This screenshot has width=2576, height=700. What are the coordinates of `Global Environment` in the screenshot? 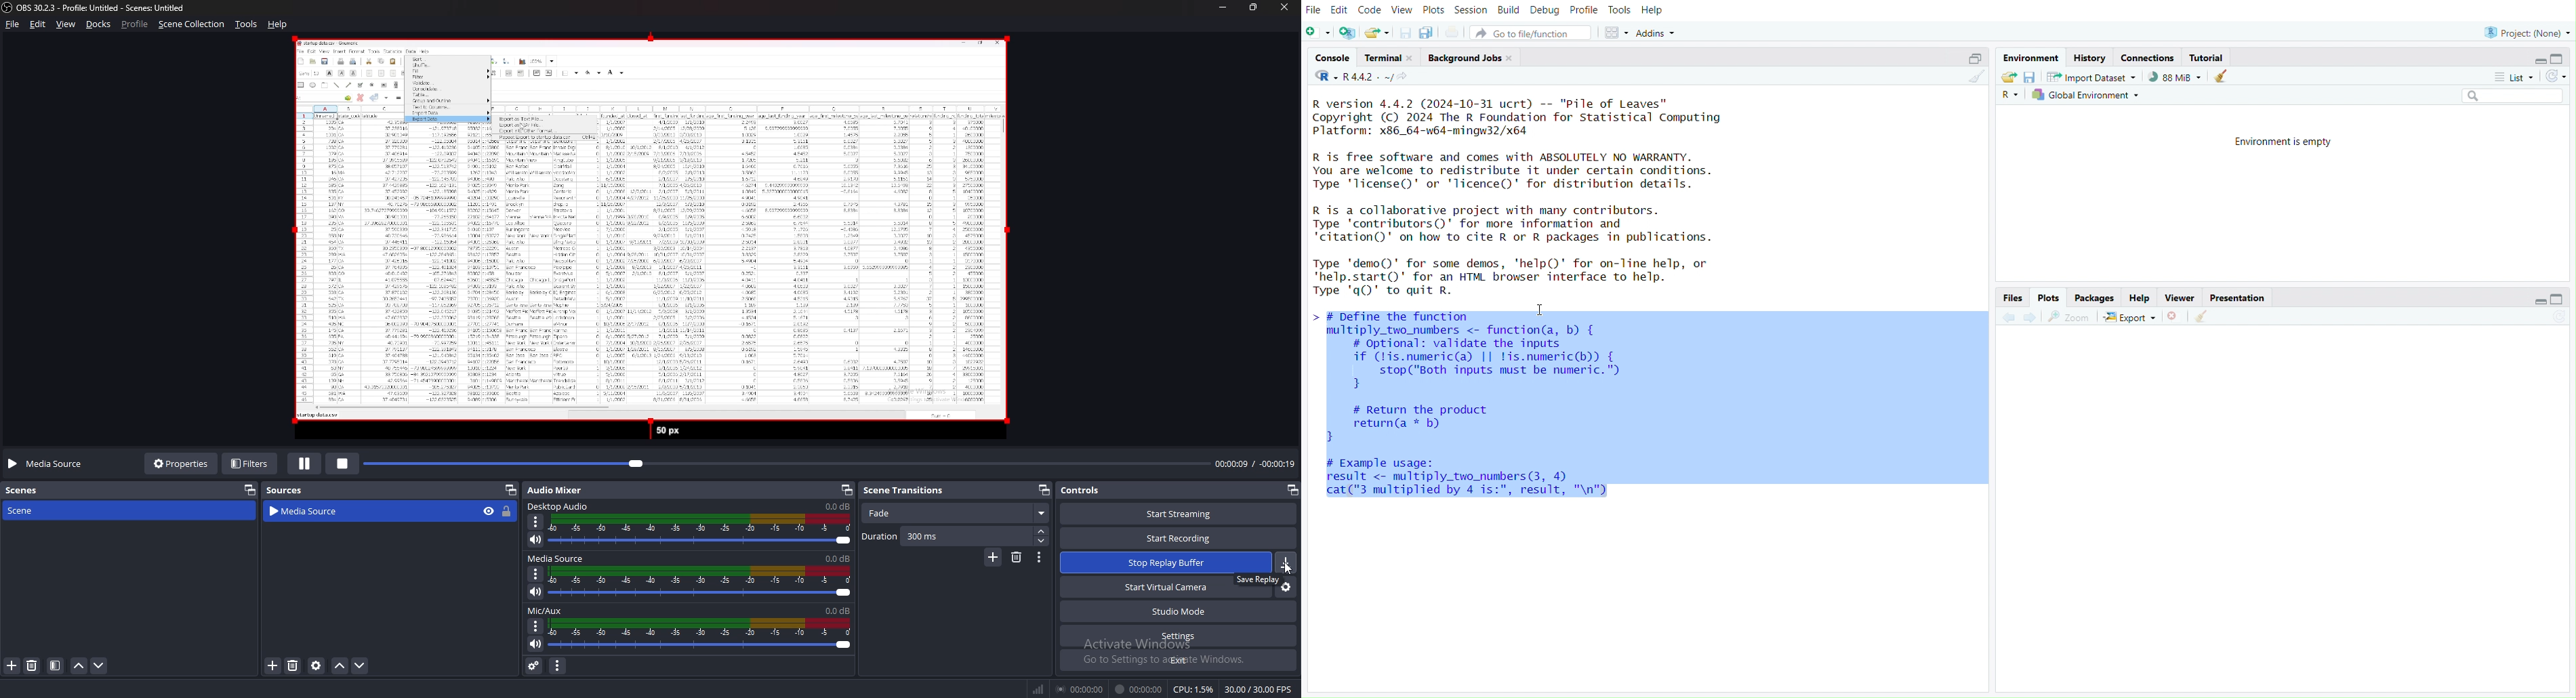 It's located at (2088, 95).